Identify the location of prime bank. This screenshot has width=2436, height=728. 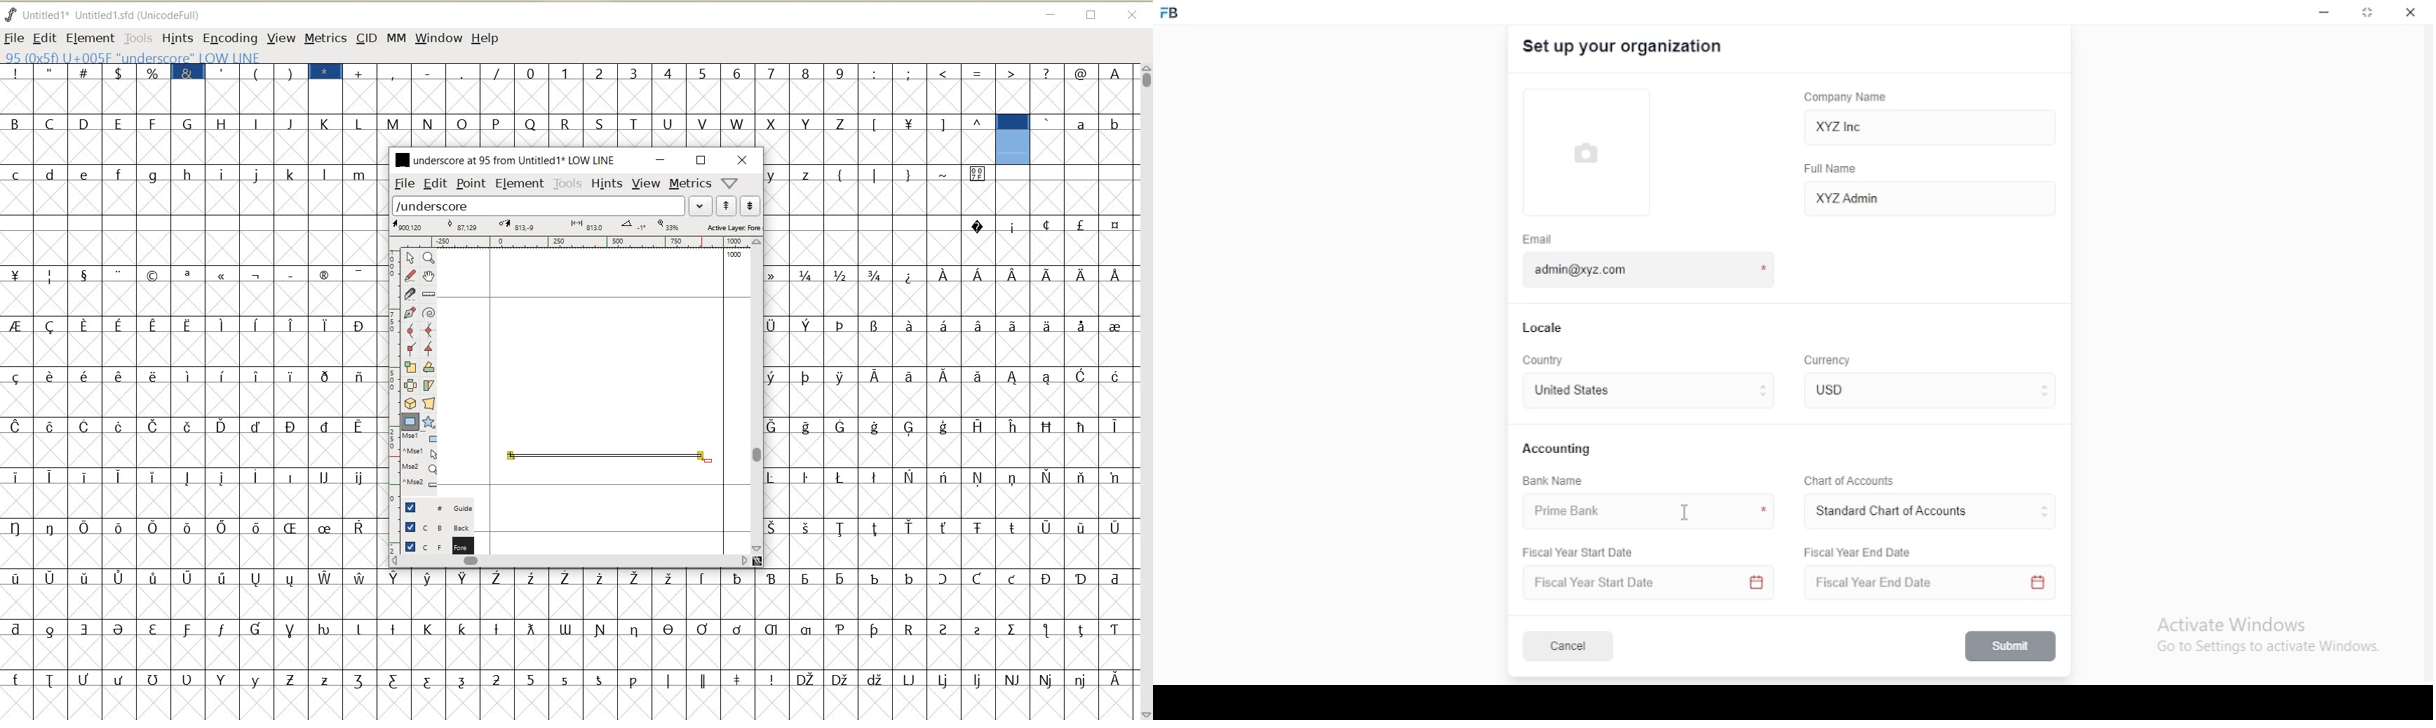
(1576, 512).